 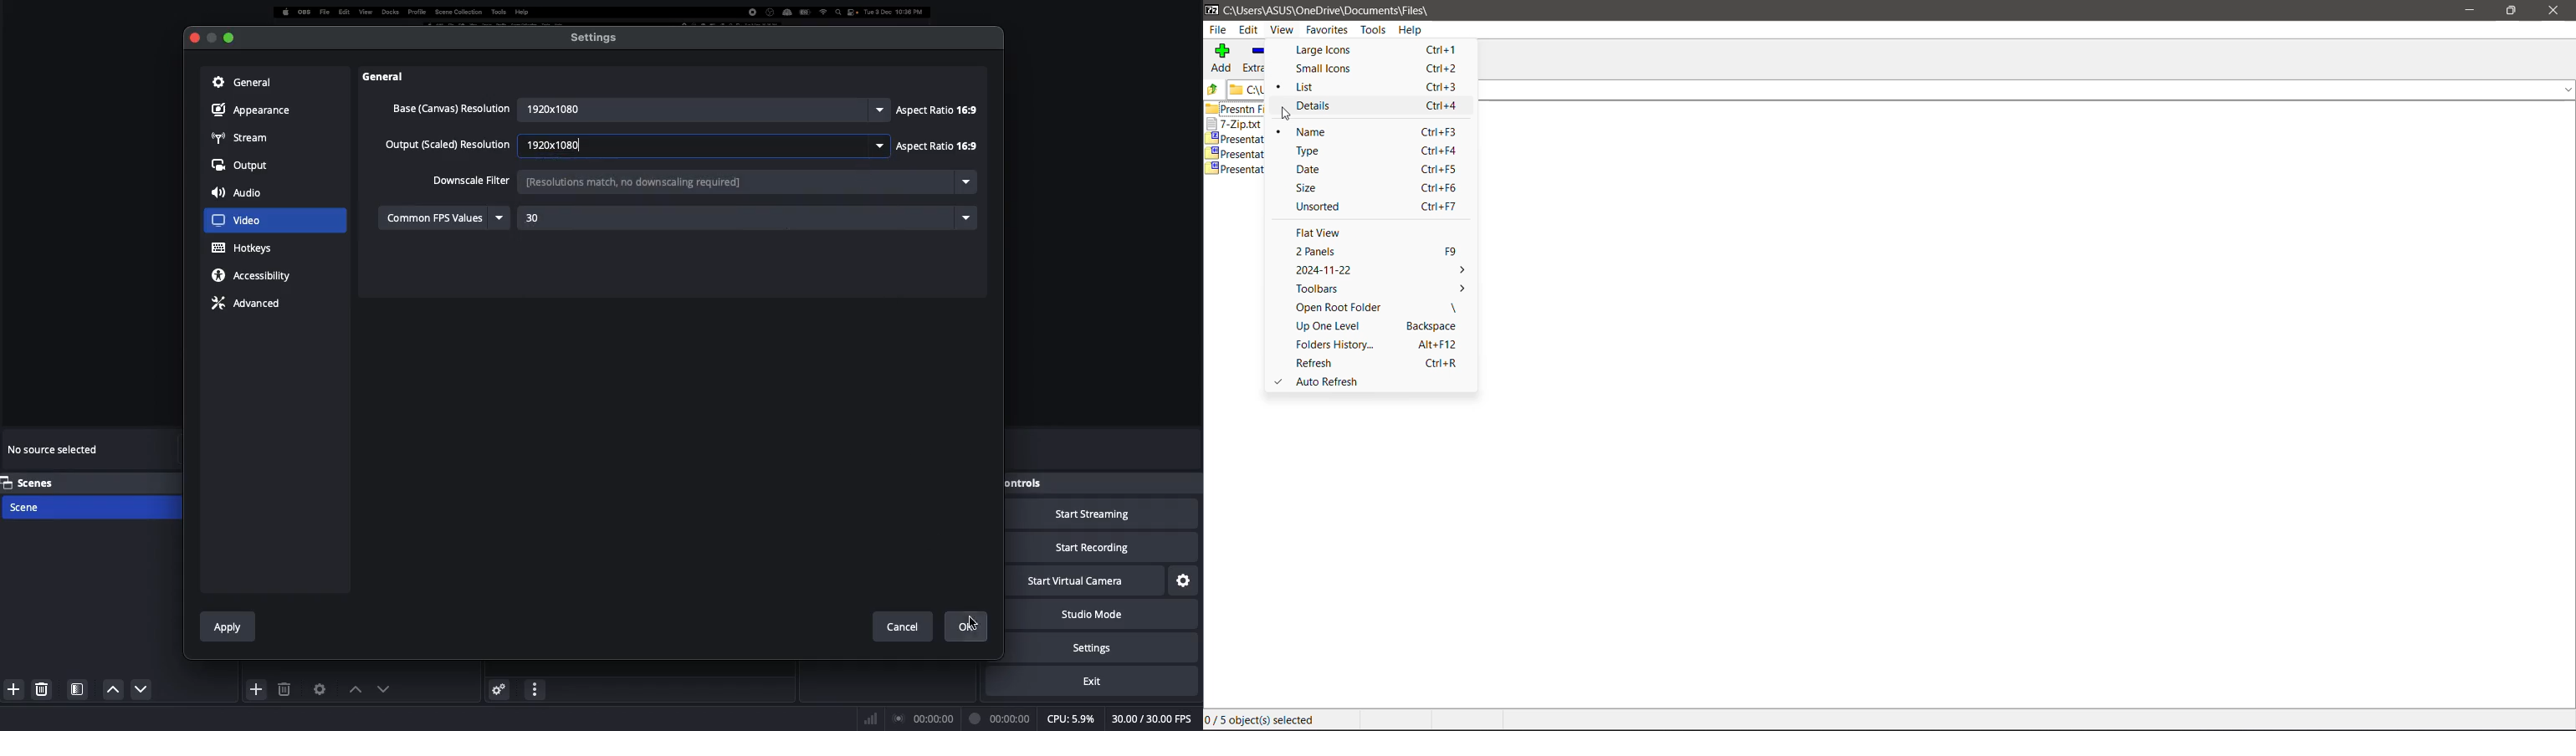 I want to click on Small Icons, so click(x=1373, y=68).